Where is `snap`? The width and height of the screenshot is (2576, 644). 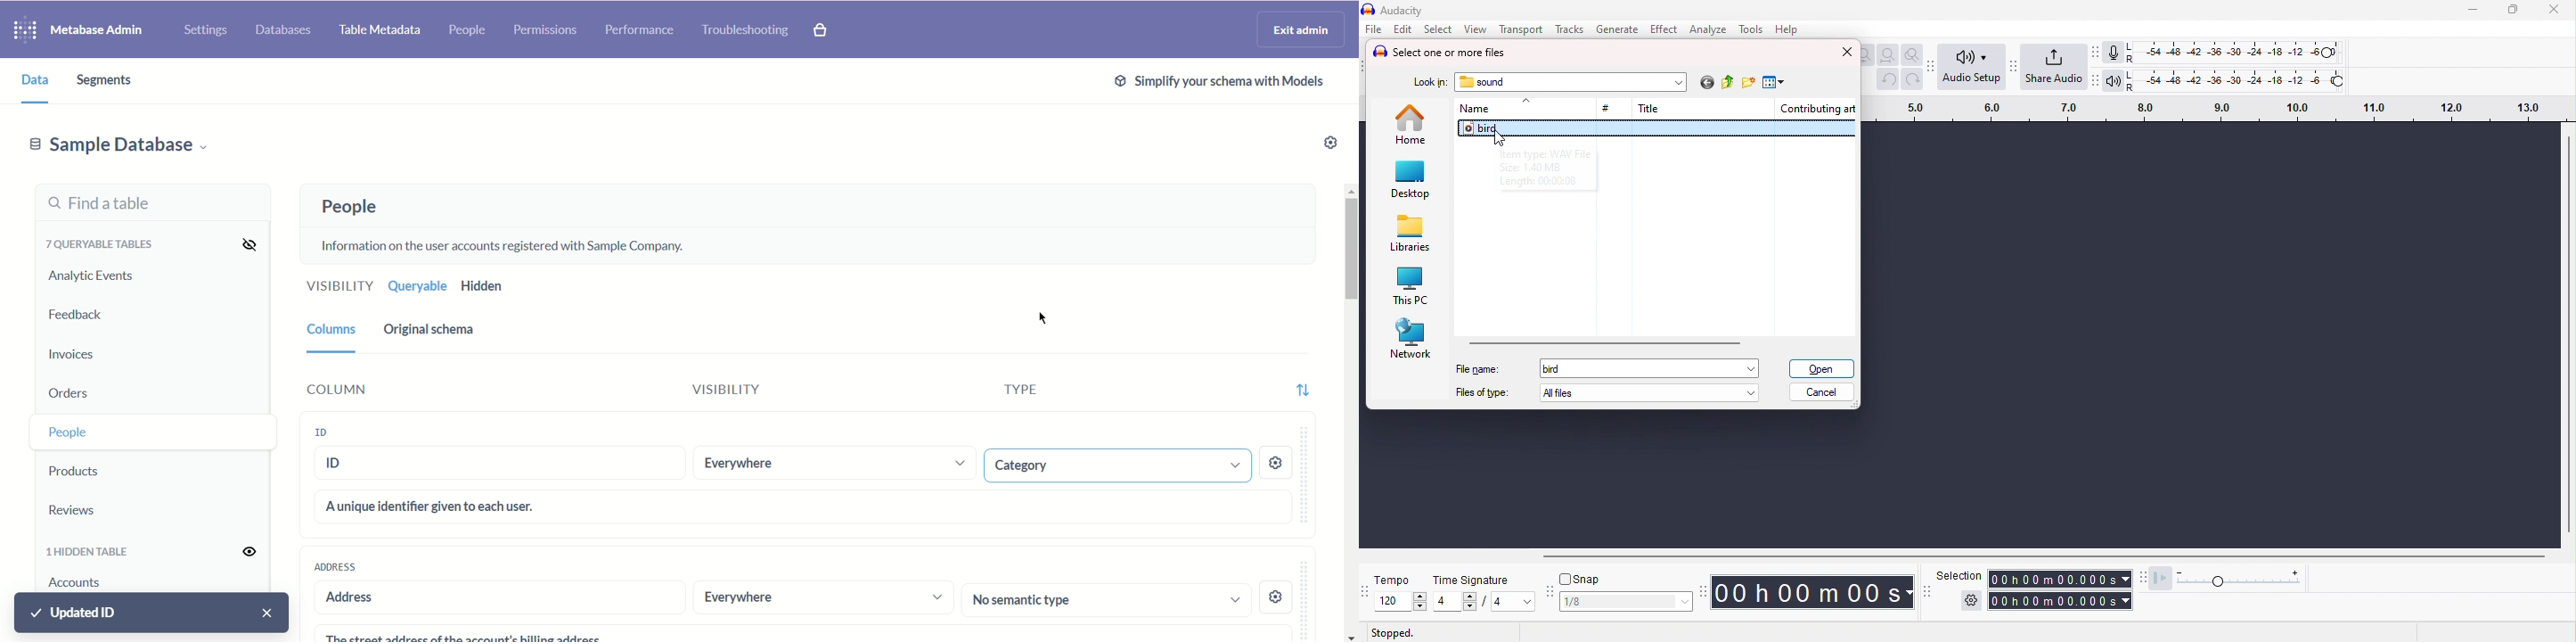 snap is located at coordinates (1582, 580).